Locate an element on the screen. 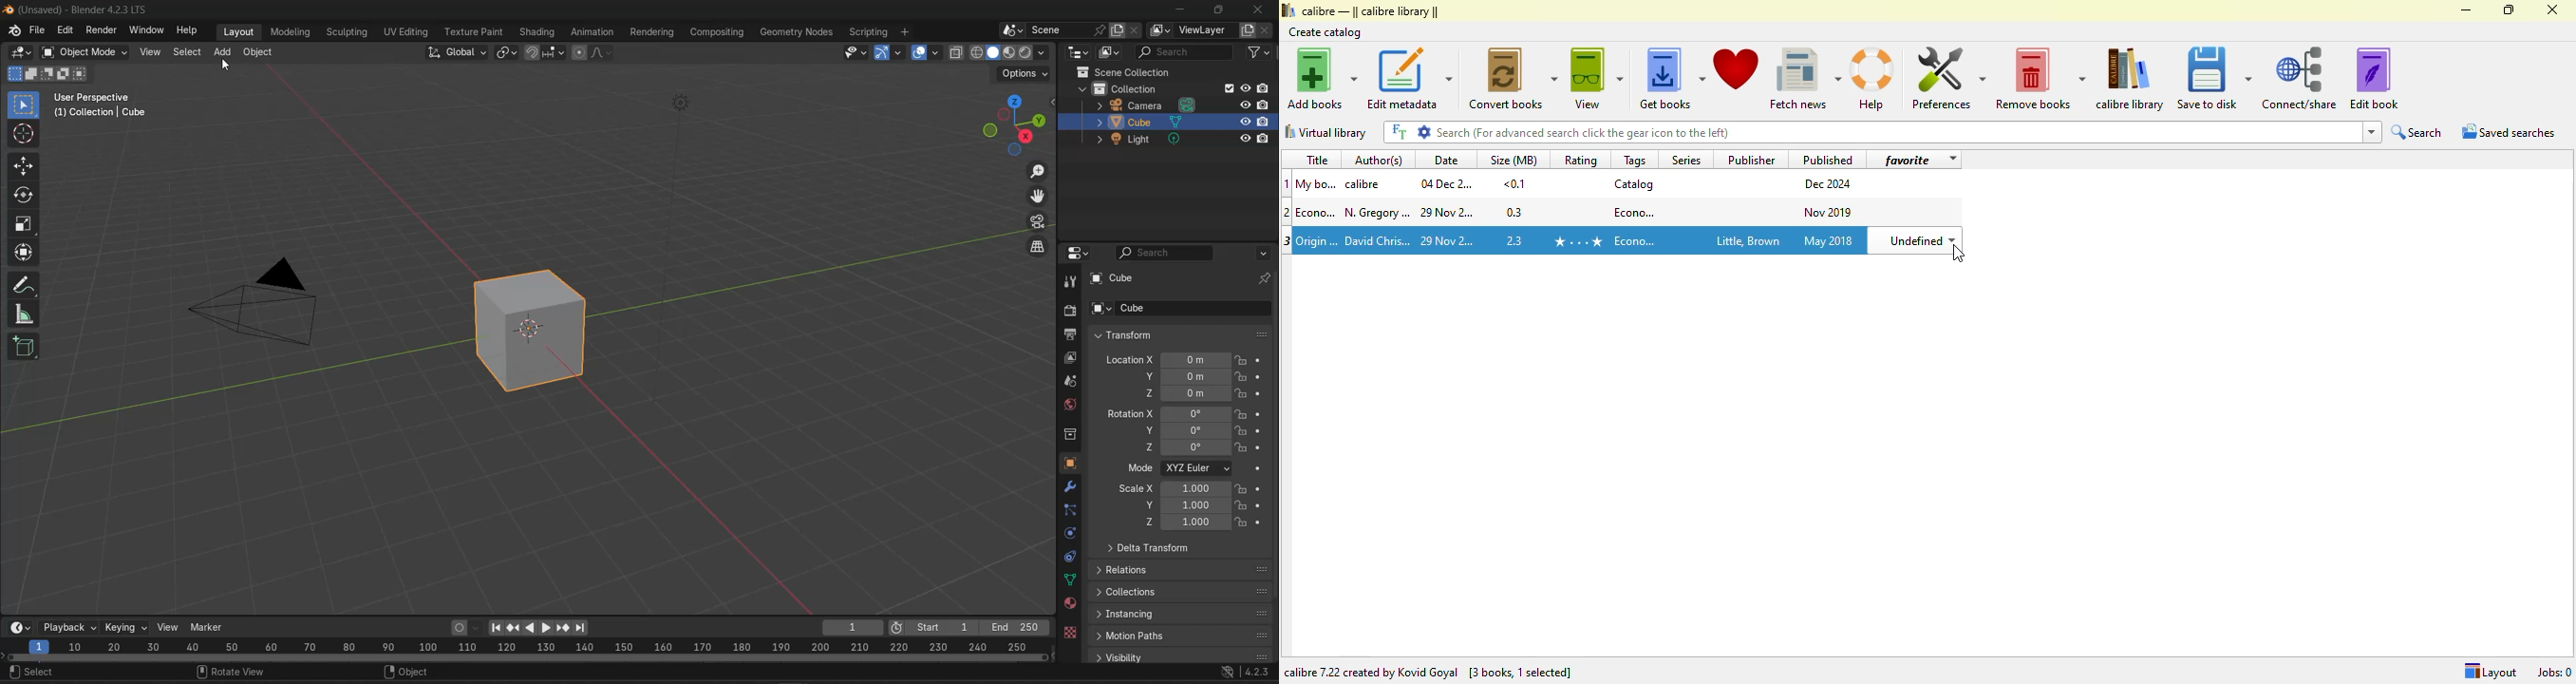 The image size is (2576, 700). series is located at coordinates (1684, 159).